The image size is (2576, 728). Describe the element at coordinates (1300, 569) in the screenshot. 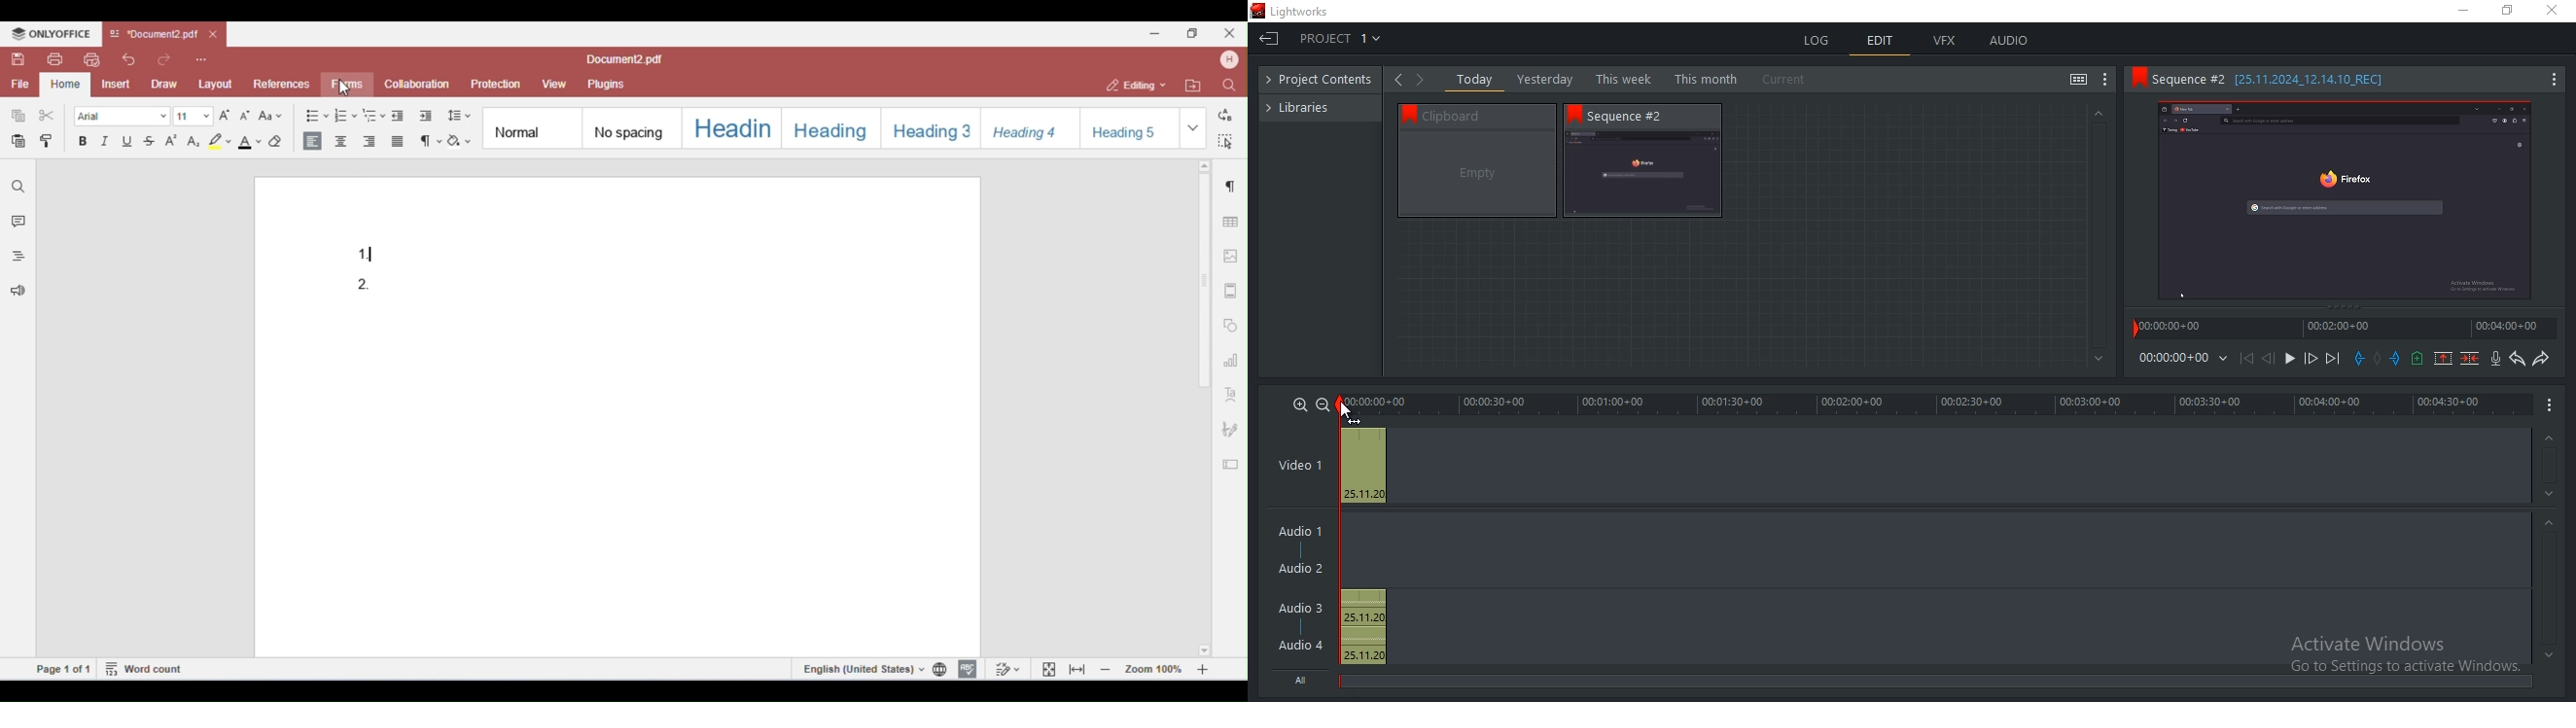

I see `Audio 2` at that location.